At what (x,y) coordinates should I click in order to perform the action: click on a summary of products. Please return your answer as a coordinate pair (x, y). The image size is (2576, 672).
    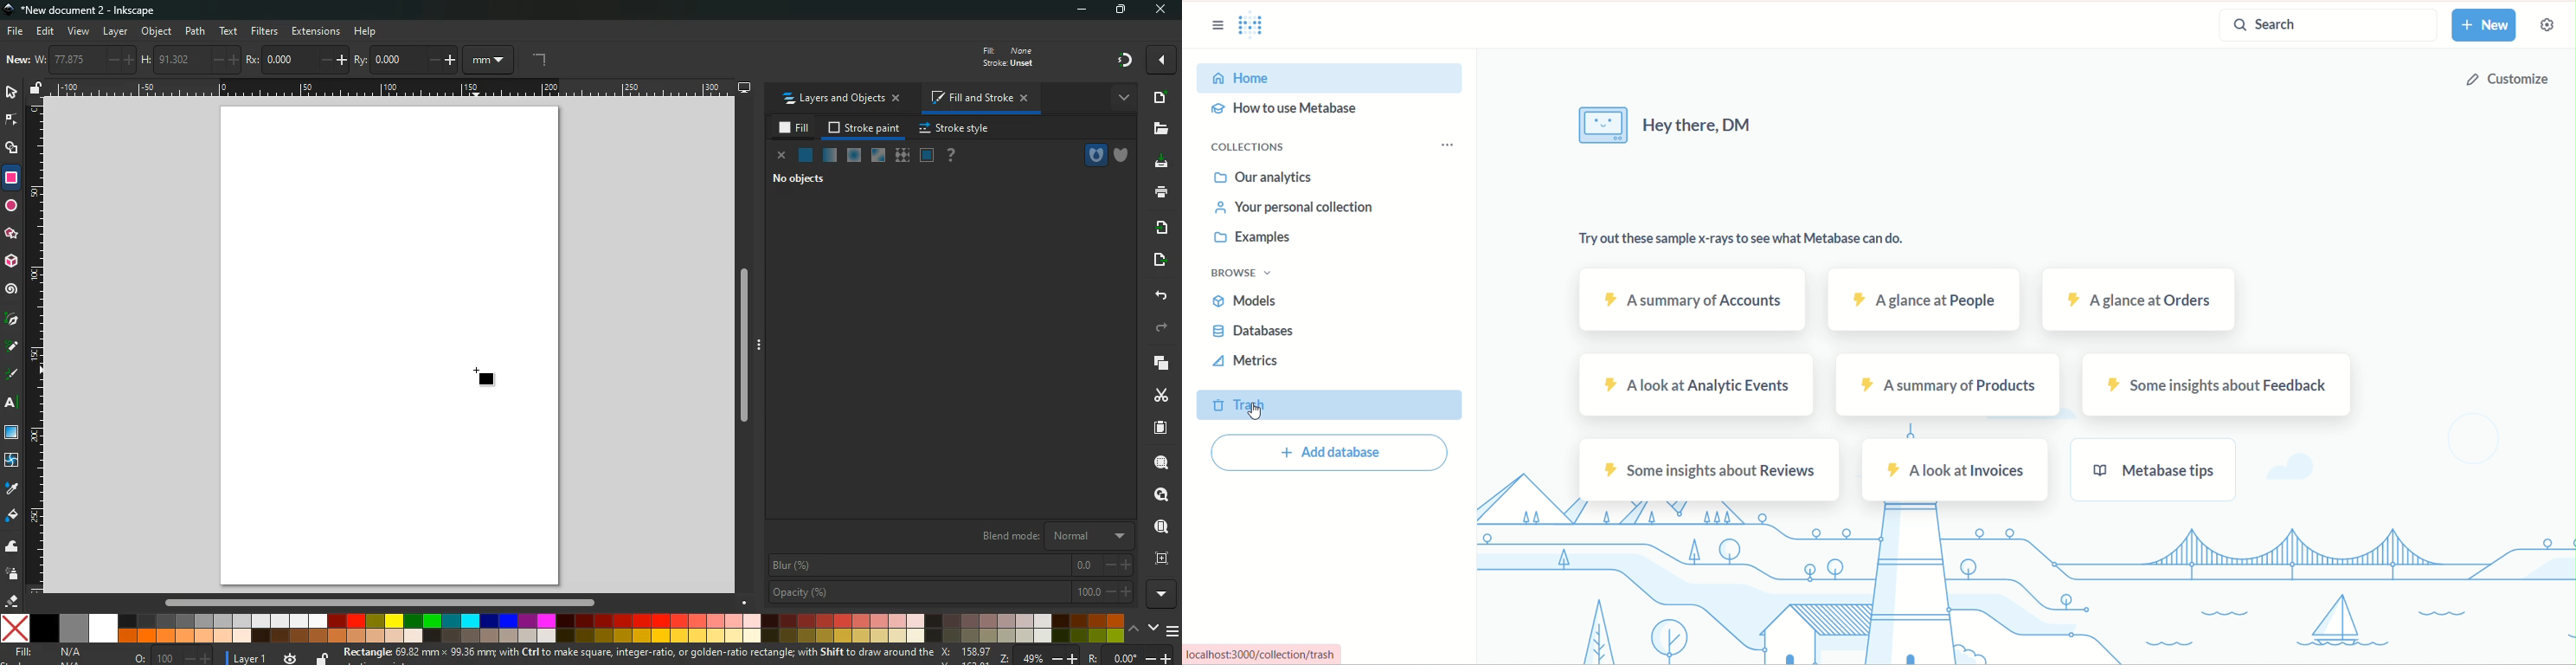
    Looking at the image, I should click on (1950, 385).